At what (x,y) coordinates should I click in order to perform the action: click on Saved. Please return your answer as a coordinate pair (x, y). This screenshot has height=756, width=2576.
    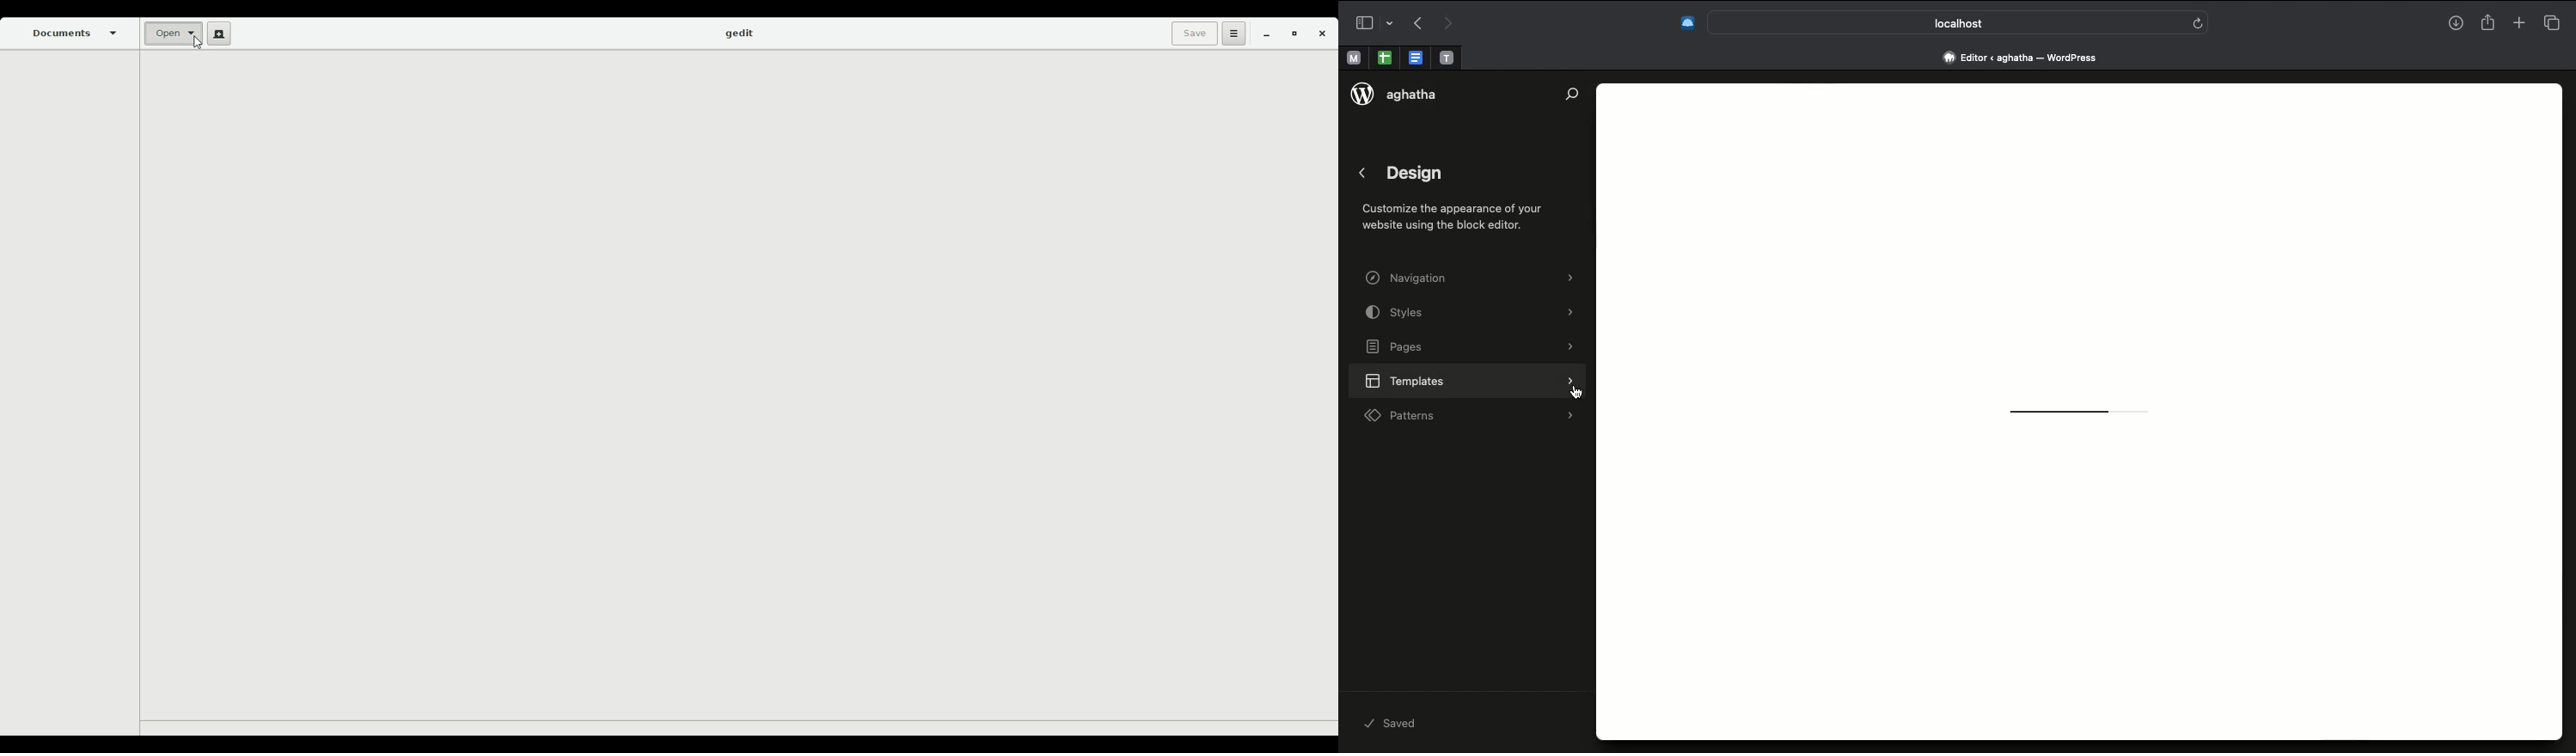
    Looking at the image, I should click on (1409, 723).